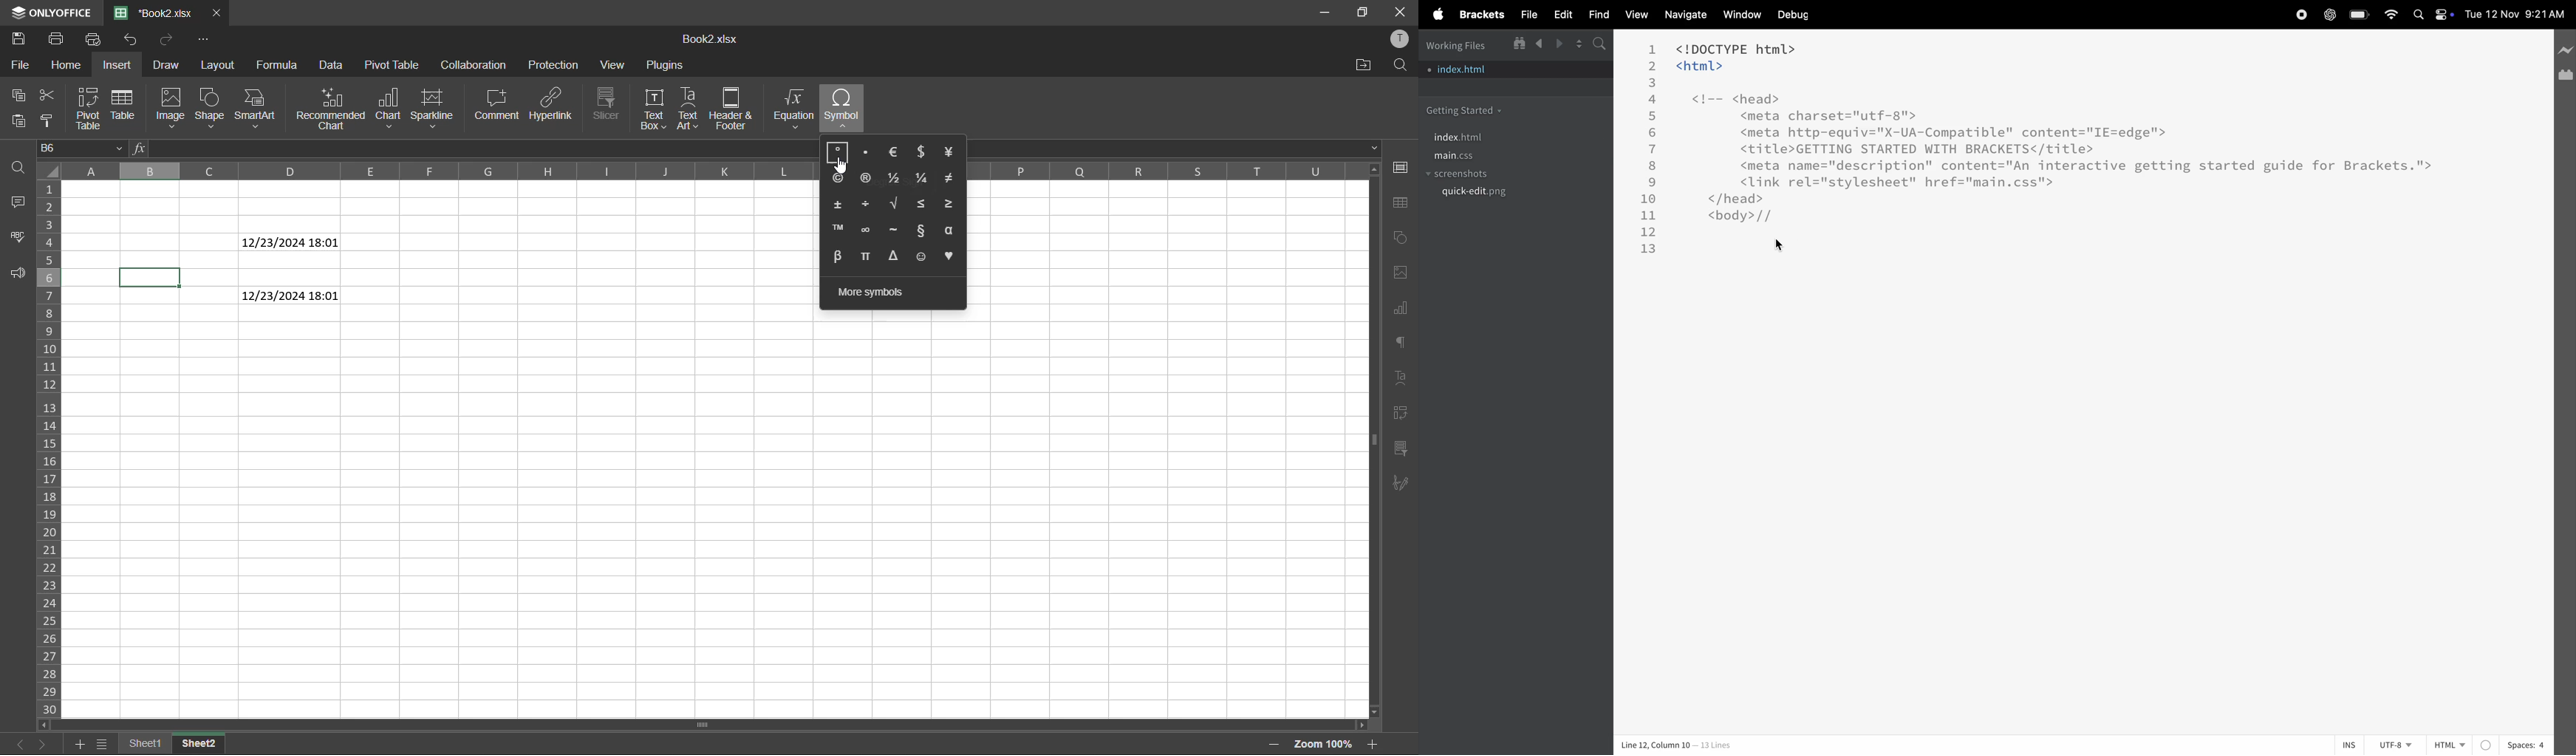  I want to click on cell settings, so click(1400, 168).